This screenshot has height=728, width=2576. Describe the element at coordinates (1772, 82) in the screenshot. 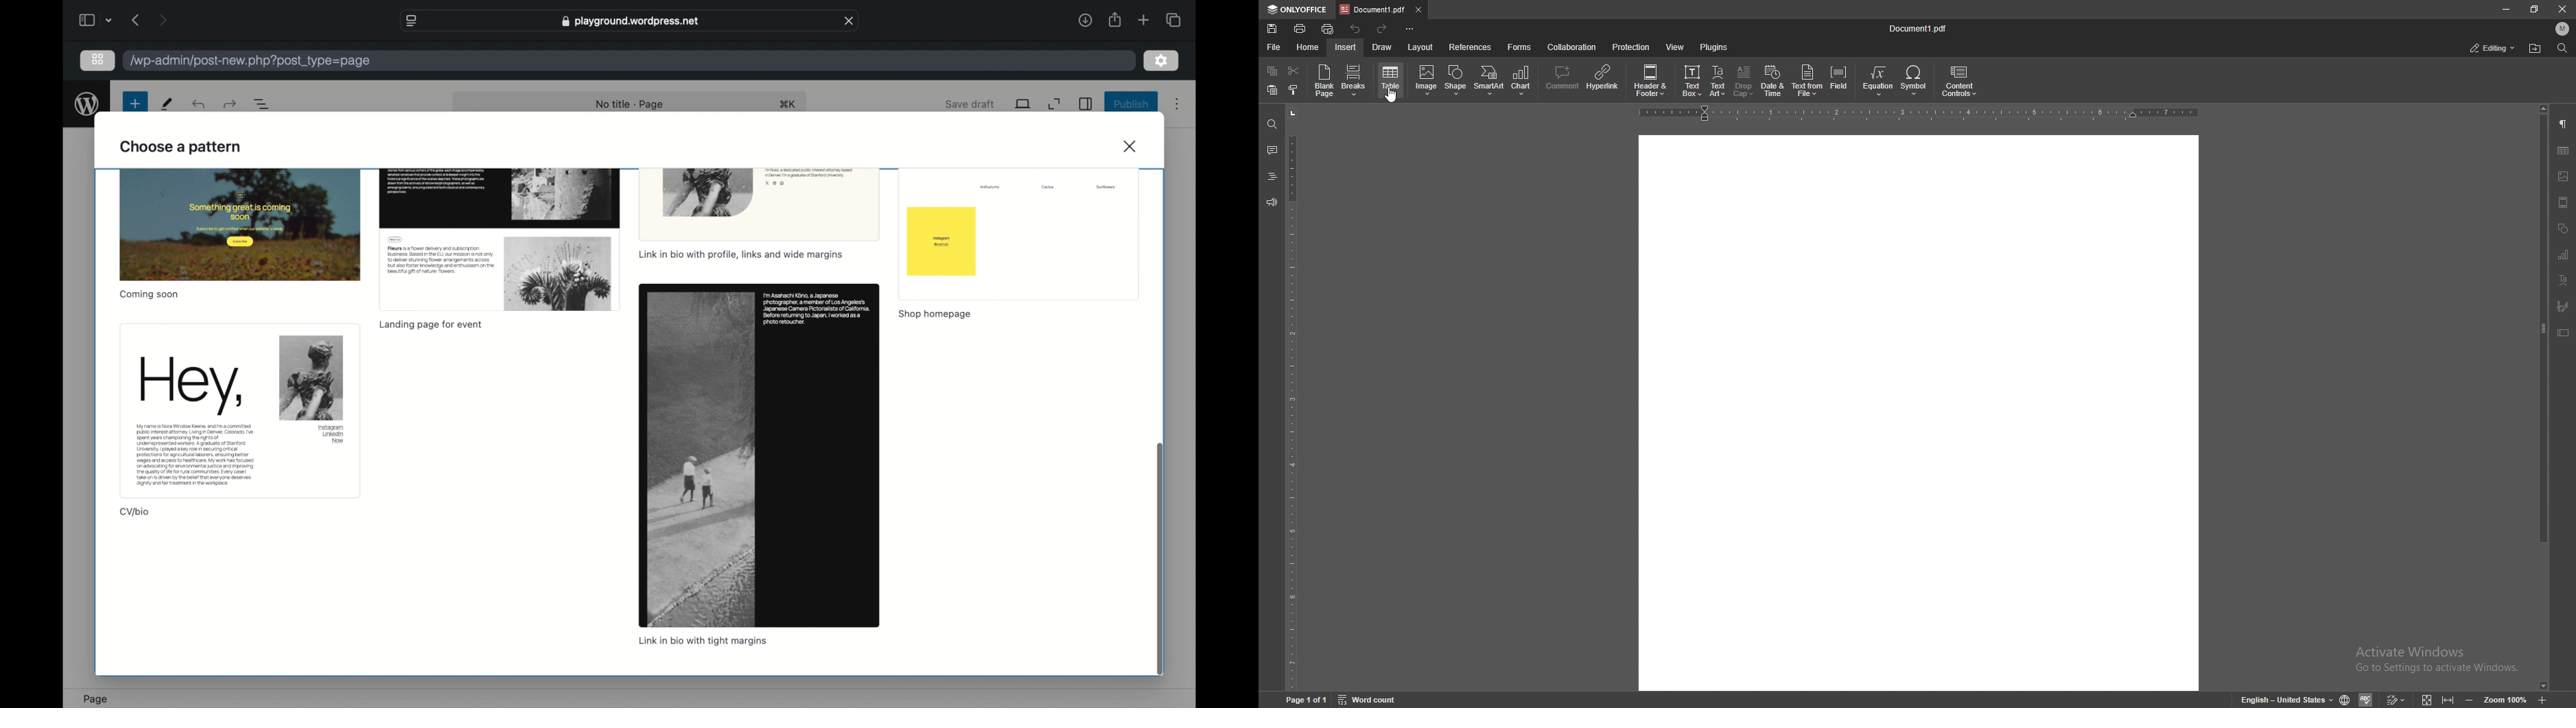

I see `date and time` at that location.